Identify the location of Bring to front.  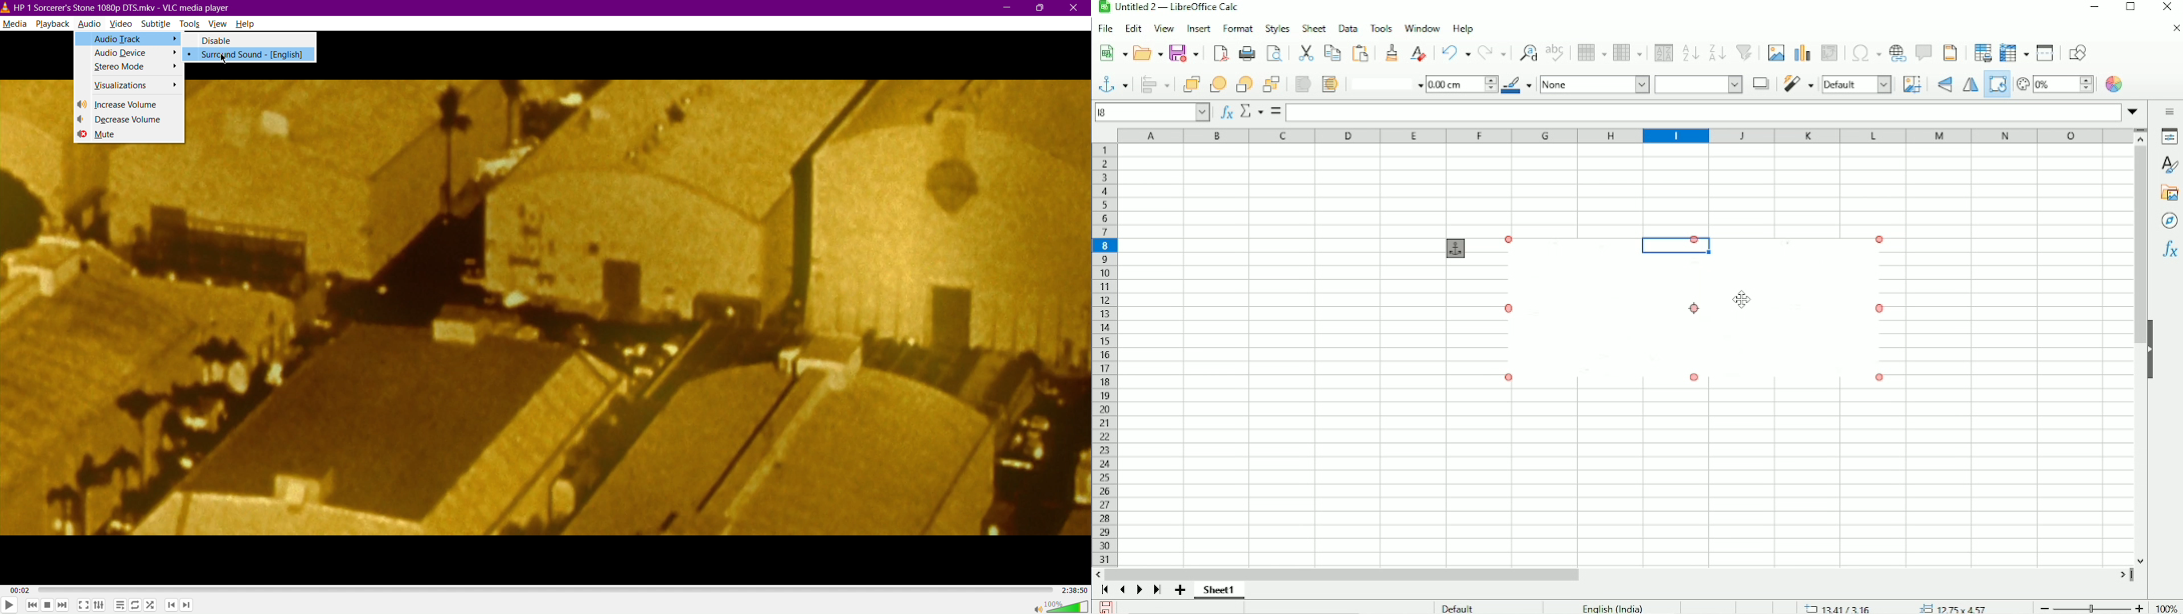
(1187, 84).